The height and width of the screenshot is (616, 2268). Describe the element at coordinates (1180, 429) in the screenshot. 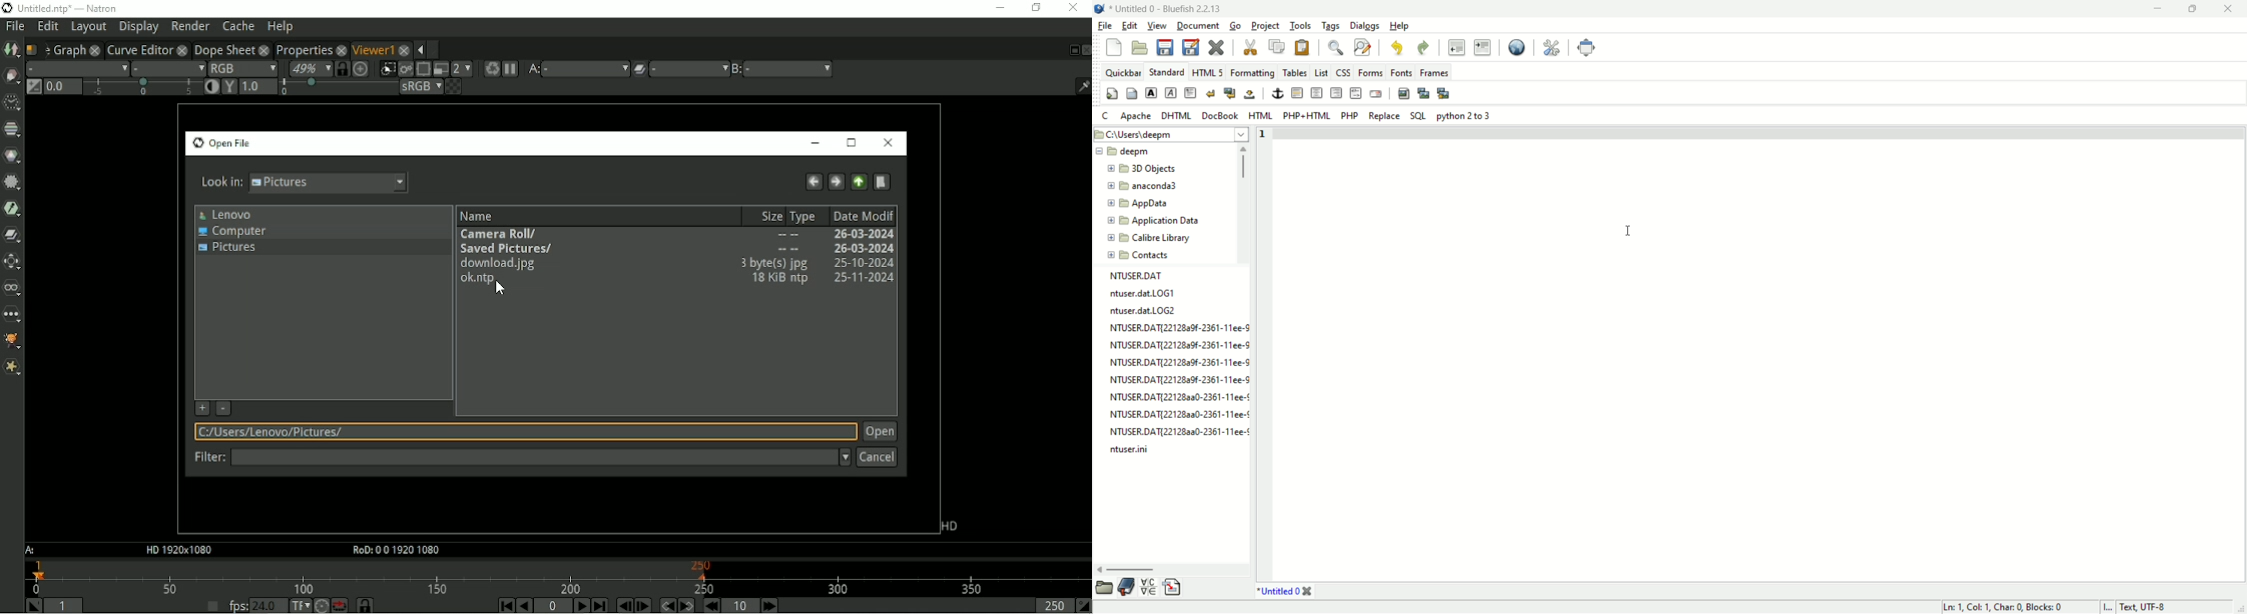

I see `NTUSER.DAT{22128aa0-2361-11ee-¢` at that location.